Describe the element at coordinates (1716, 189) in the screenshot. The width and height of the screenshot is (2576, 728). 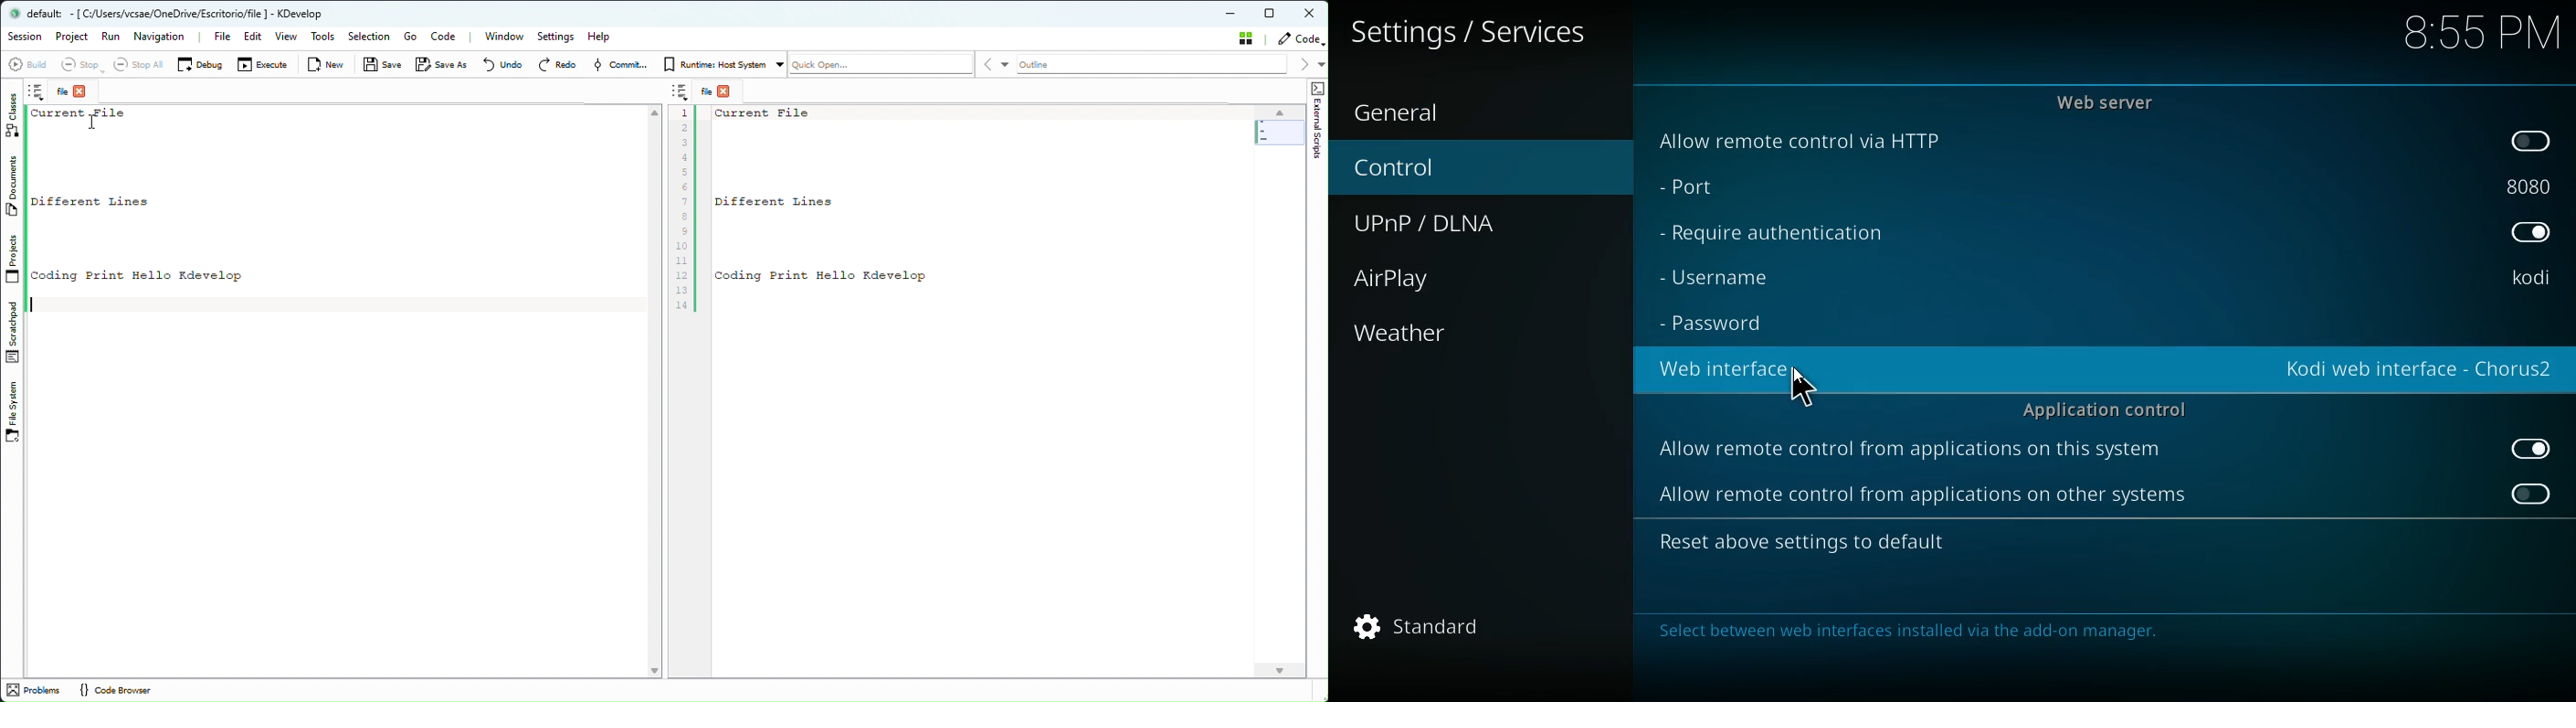
I see `port` at that location.